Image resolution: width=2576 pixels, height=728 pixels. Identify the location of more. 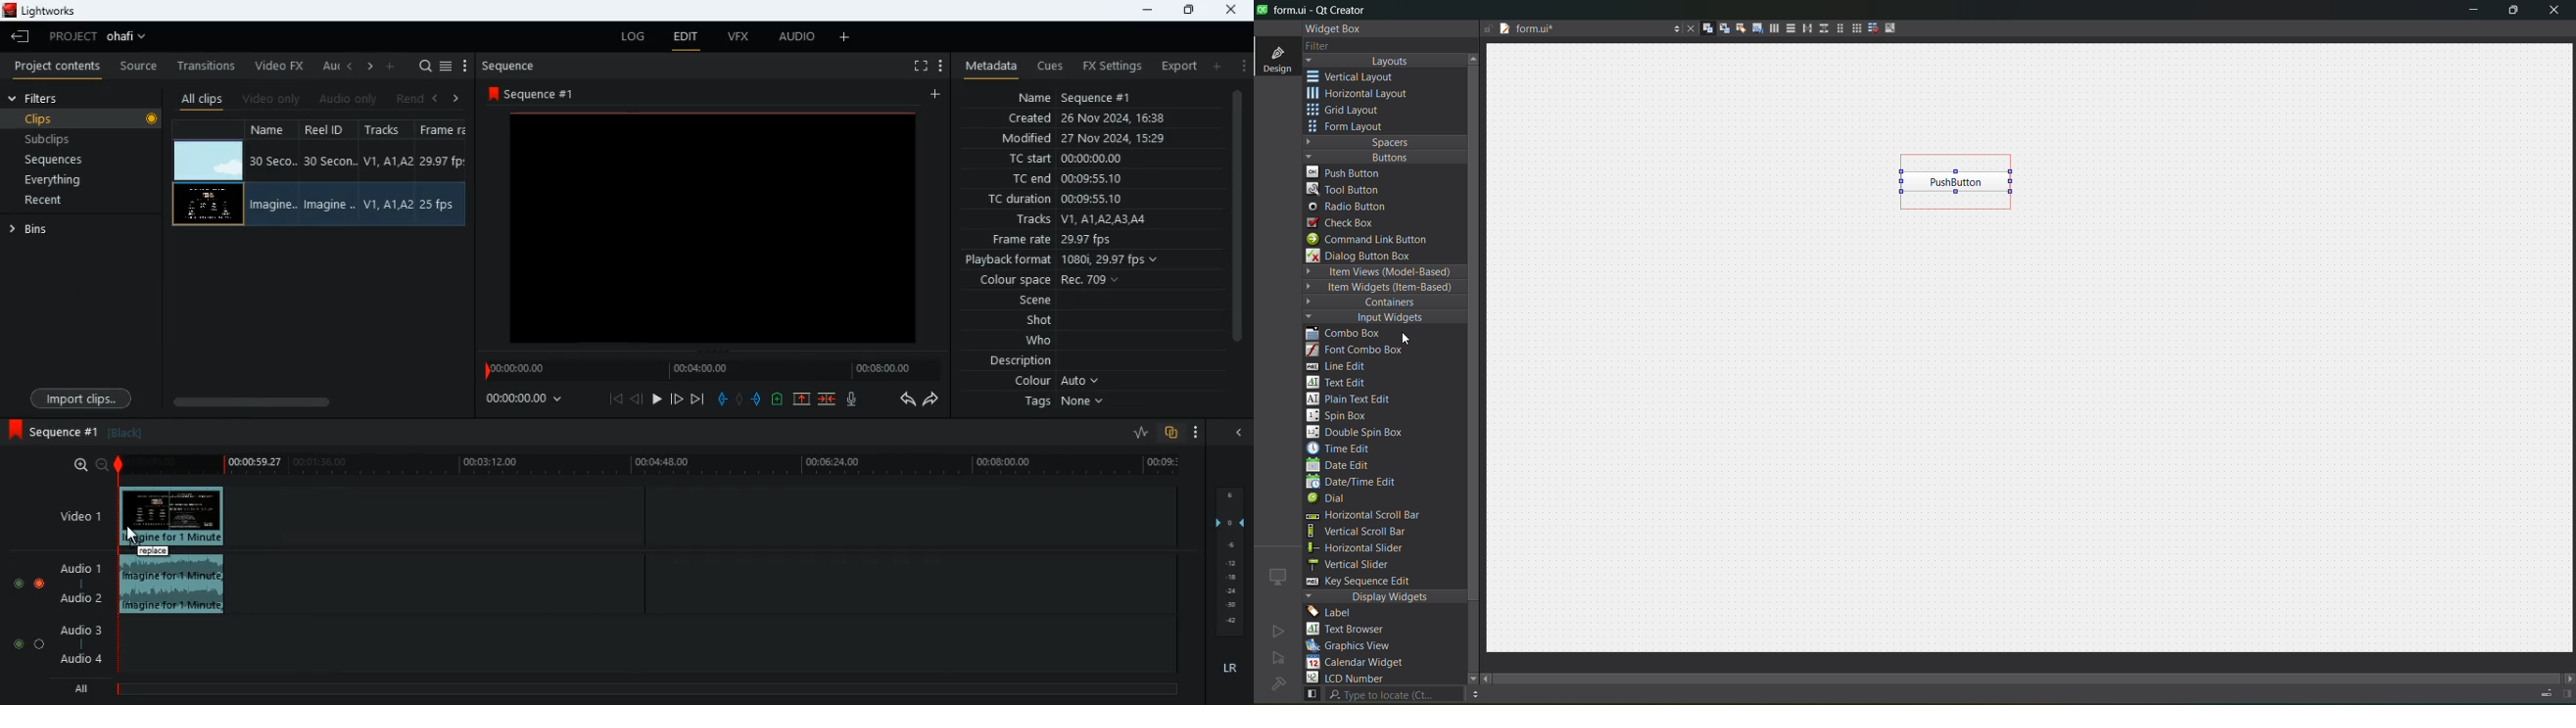
(847, 36).